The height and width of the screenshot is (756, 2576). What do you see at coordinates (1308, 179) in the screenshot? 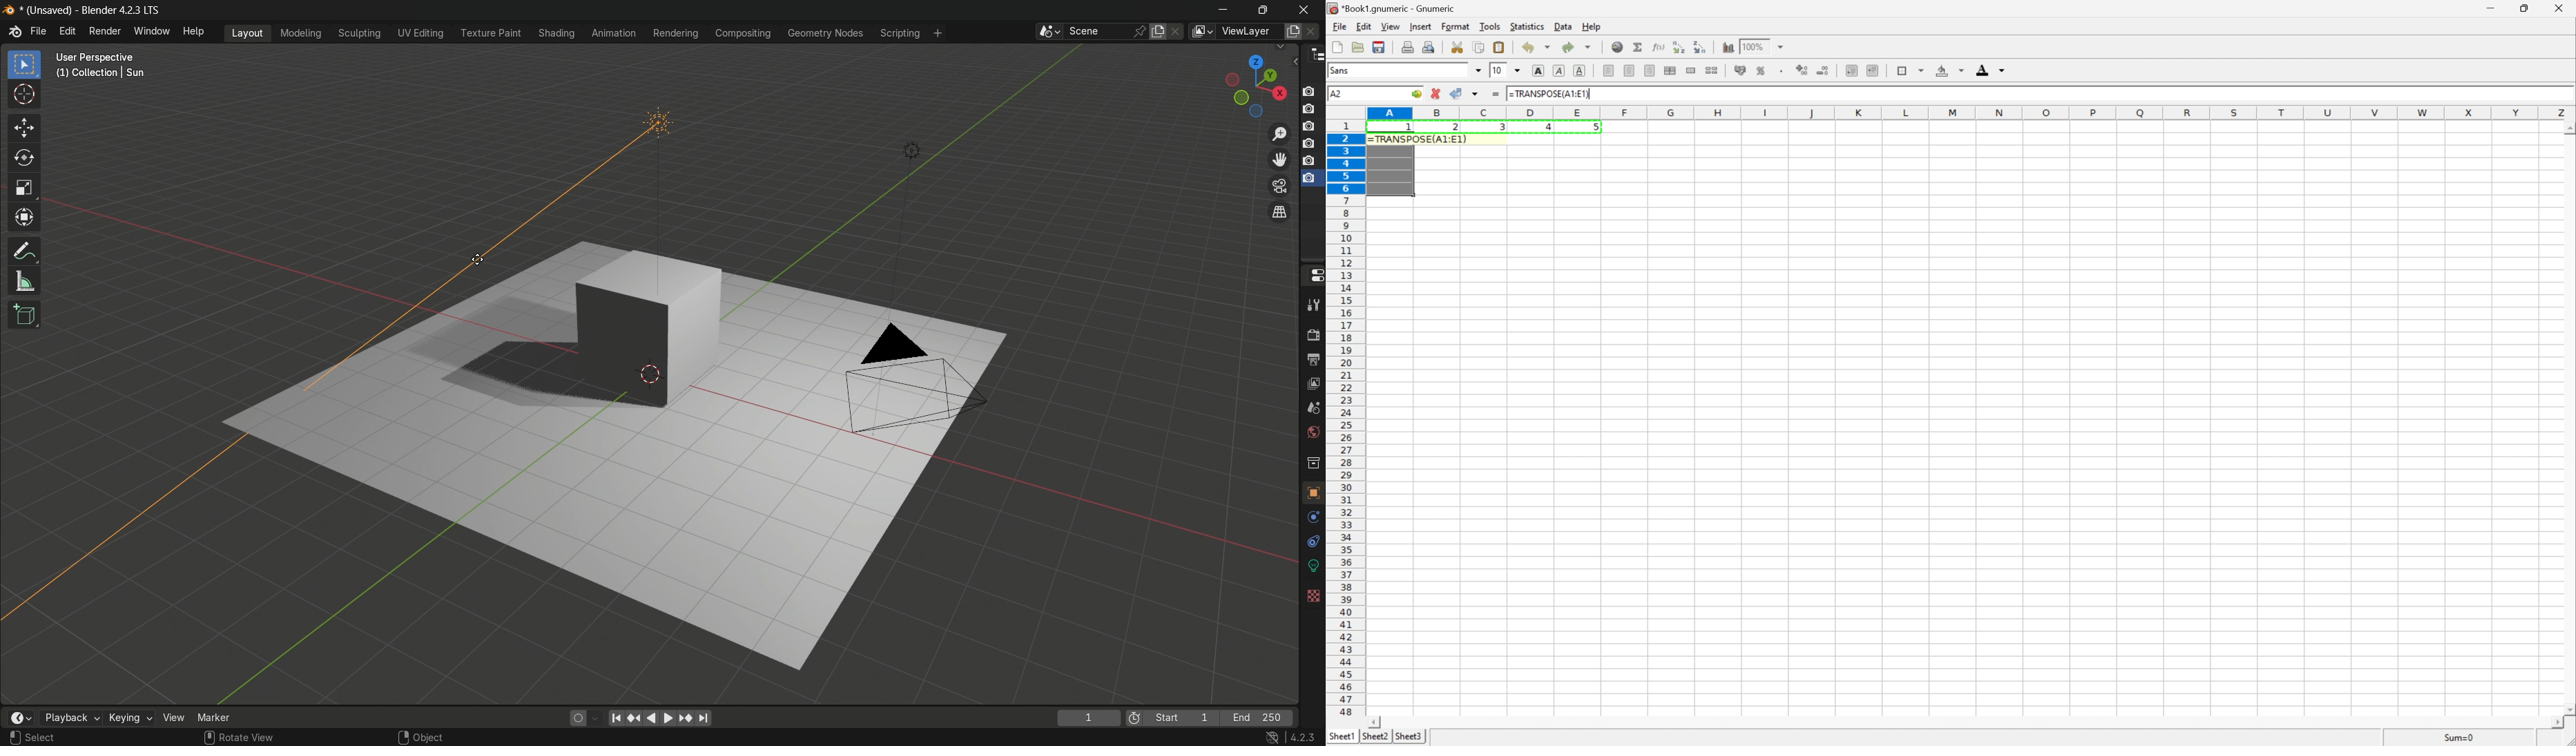
I see `layer 6` at bounding box center [1308, 179].